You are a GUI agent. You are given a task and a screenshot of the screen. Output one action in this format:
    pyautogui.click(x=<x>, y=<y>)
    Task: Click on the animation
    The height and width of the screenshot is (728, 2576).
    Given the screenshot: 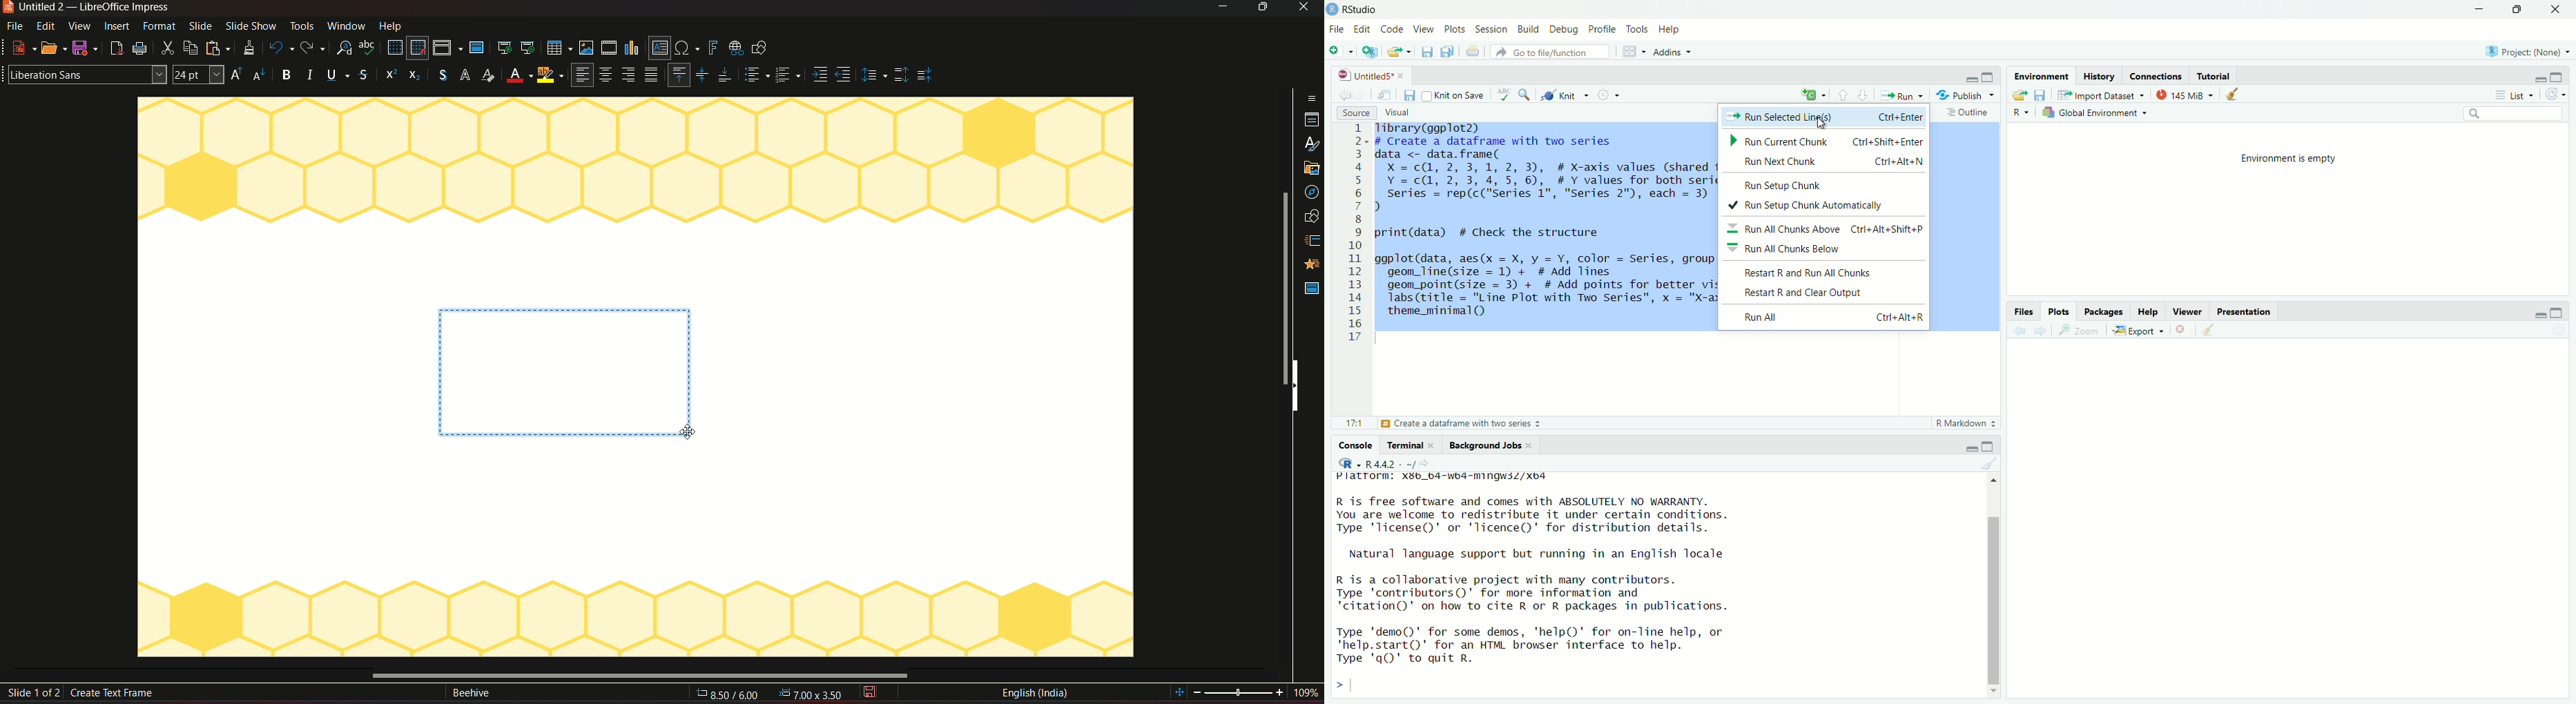 What is the action you would take?
    pyautogui.click(x=1311, y=237)
    